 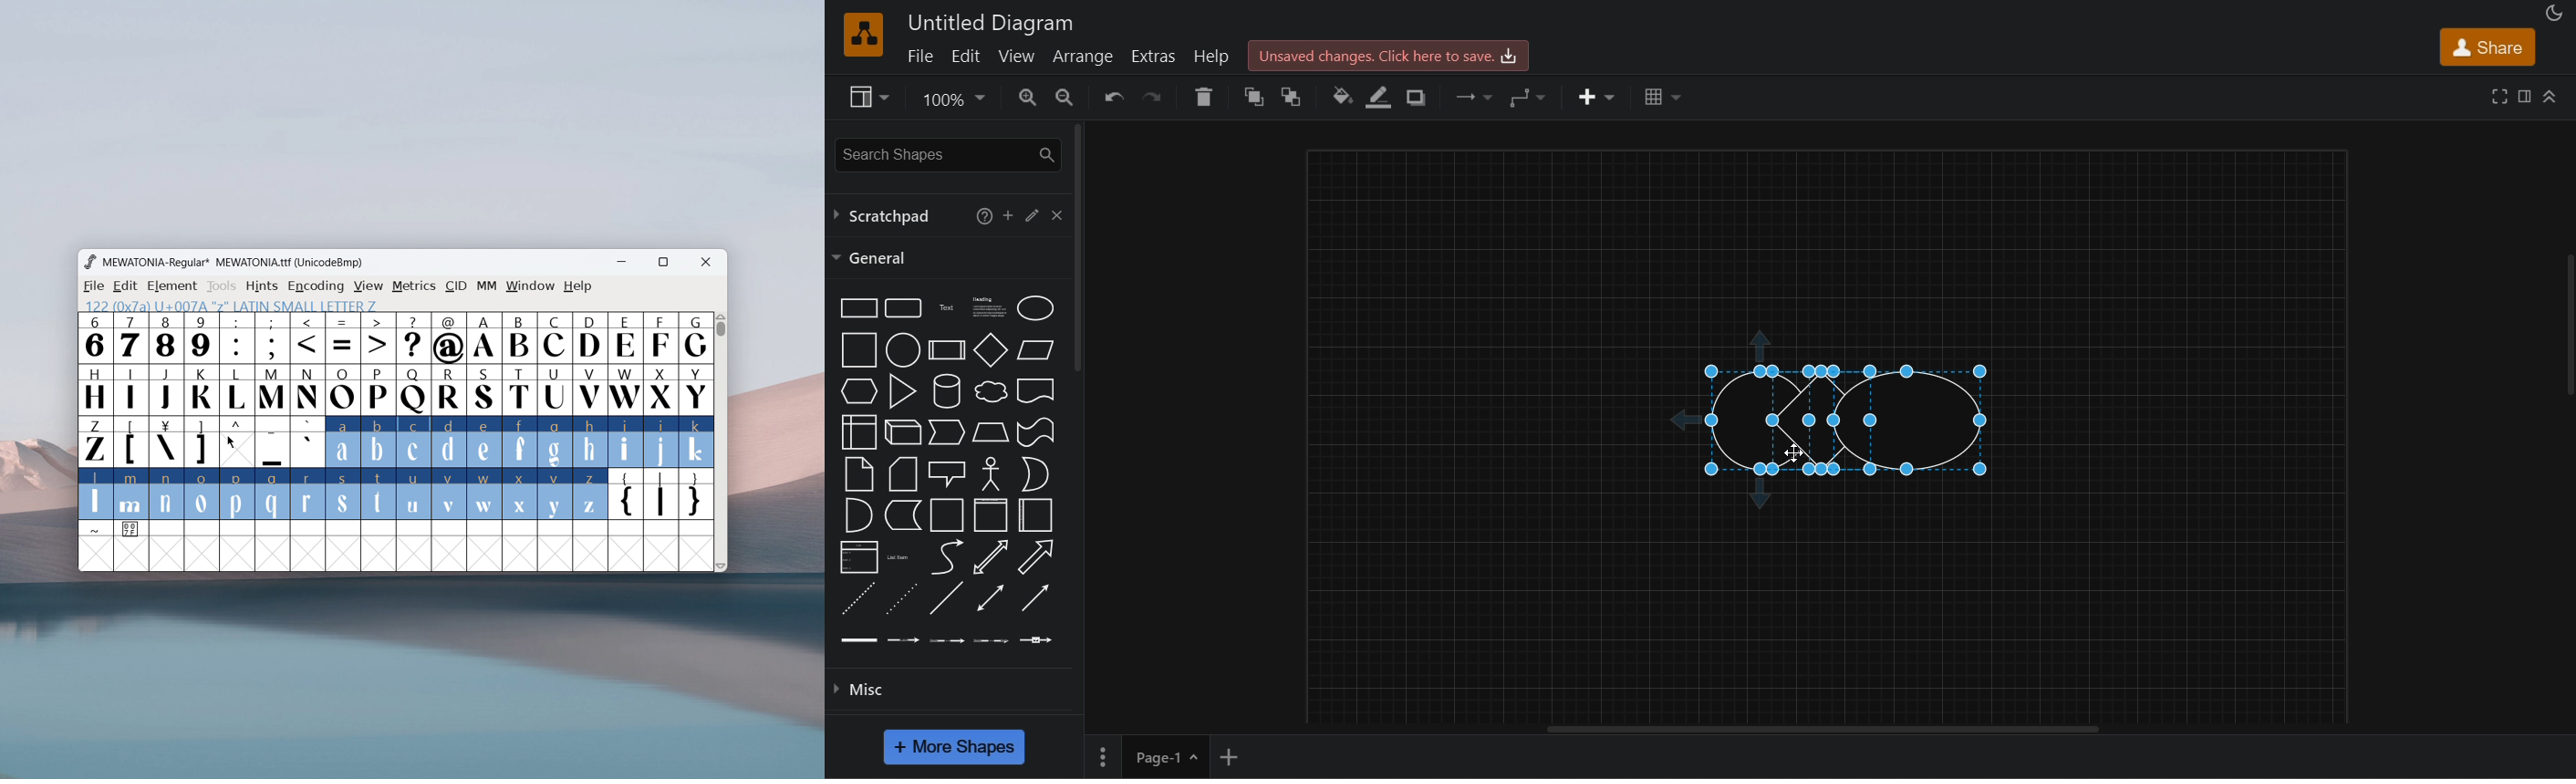 What do you see at coordinates (449, 442) in the screenshot?
I see `d` at bounding box center [449, 442].